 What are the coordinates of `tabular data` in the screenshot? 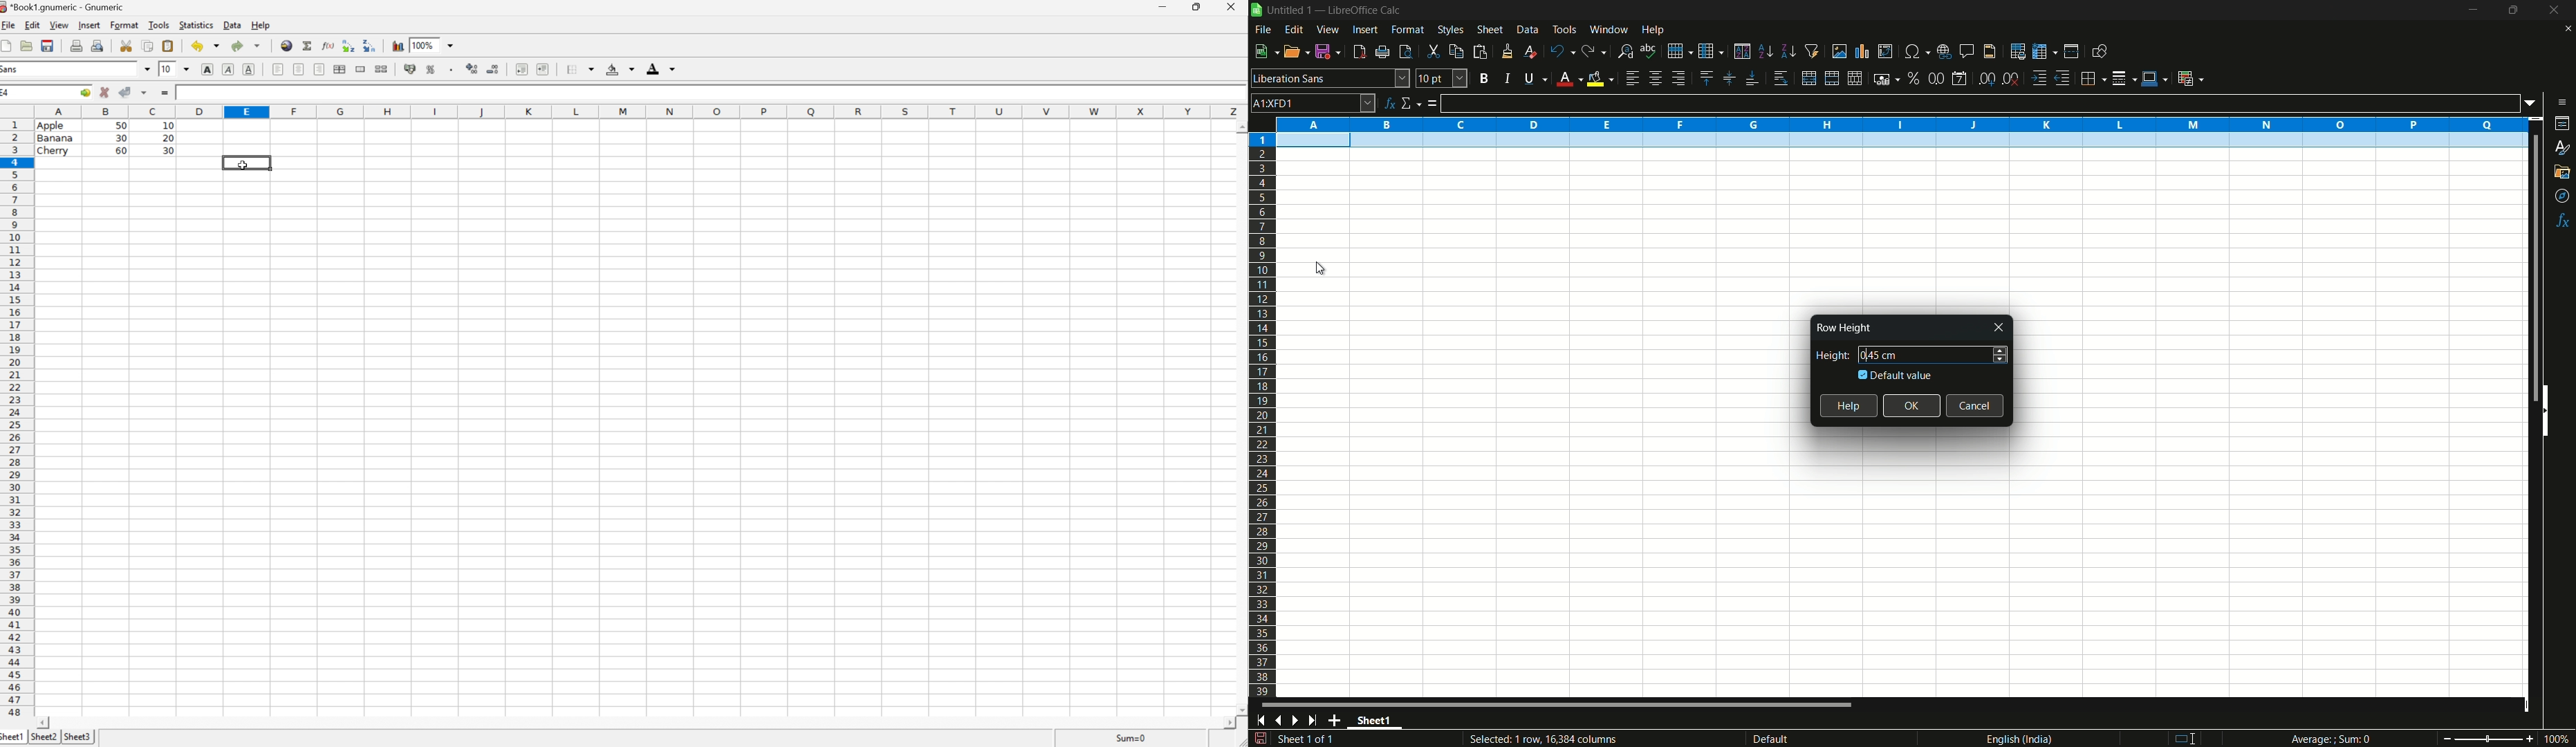 It's located at (105, 138).